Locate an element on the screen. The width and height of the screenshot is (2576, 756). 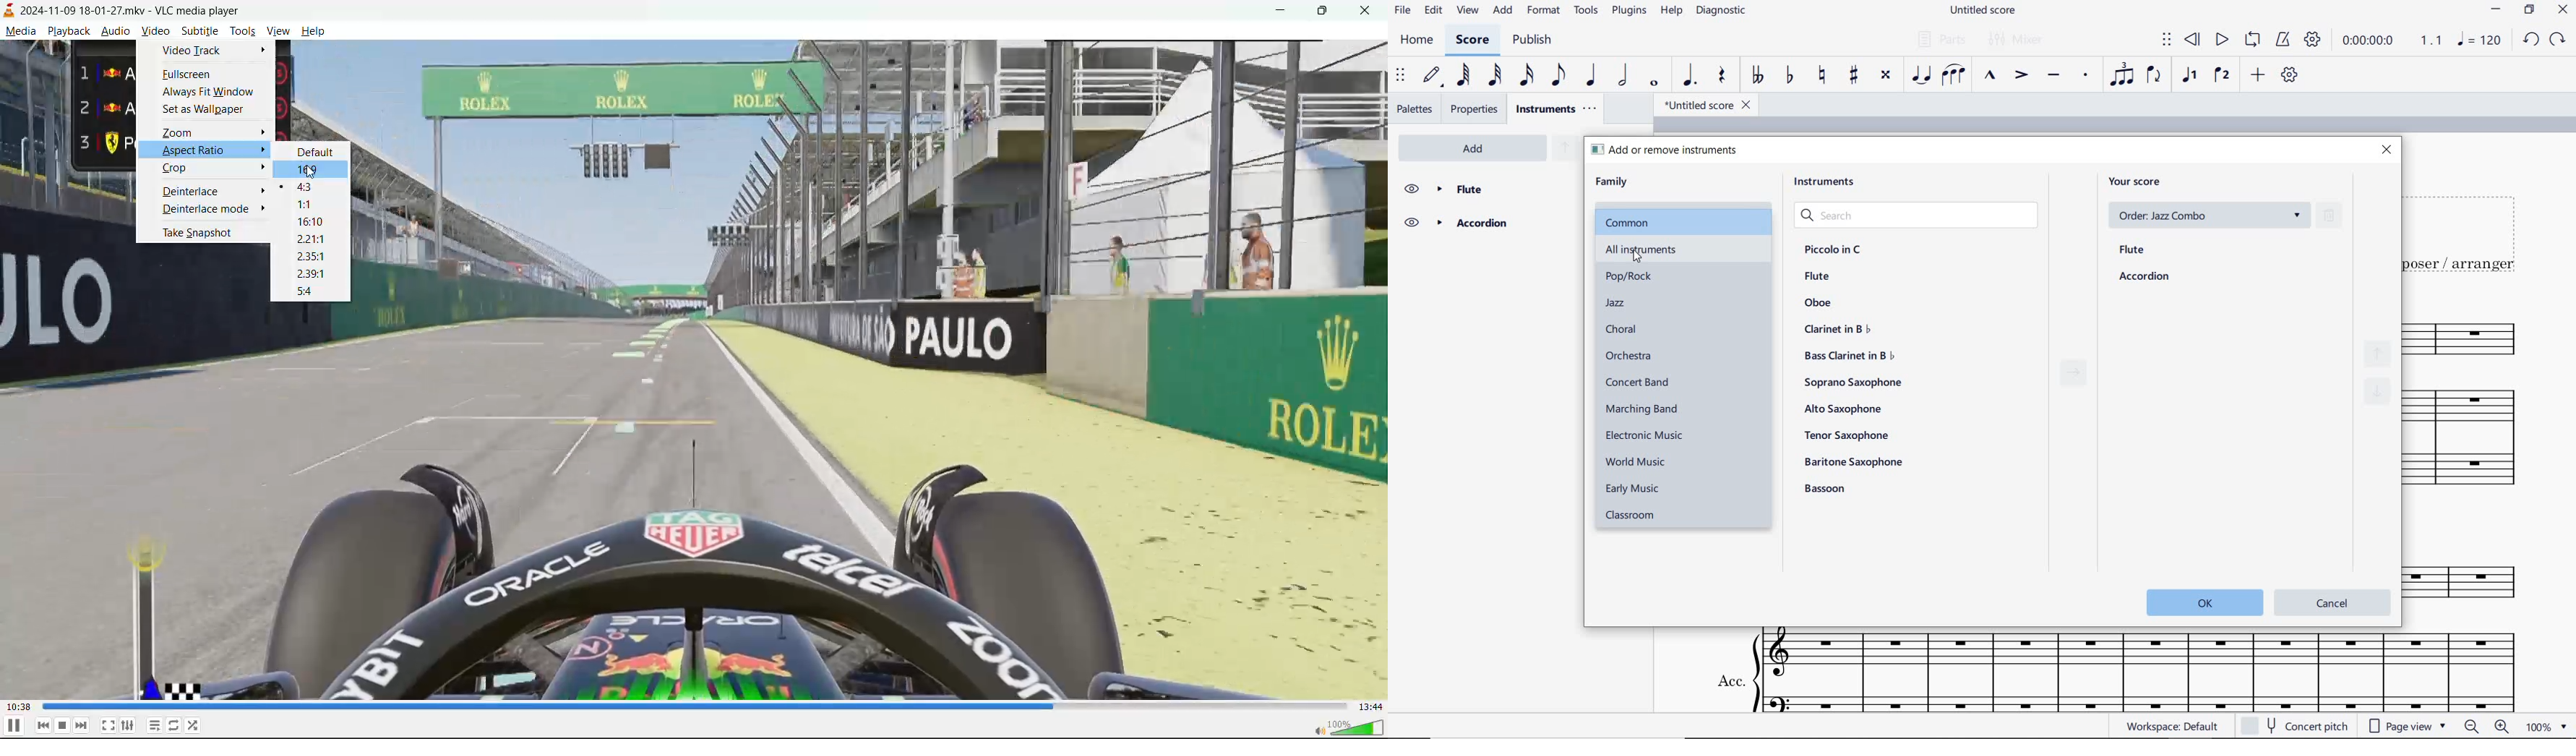
add is located at coordinates (2257, 76).